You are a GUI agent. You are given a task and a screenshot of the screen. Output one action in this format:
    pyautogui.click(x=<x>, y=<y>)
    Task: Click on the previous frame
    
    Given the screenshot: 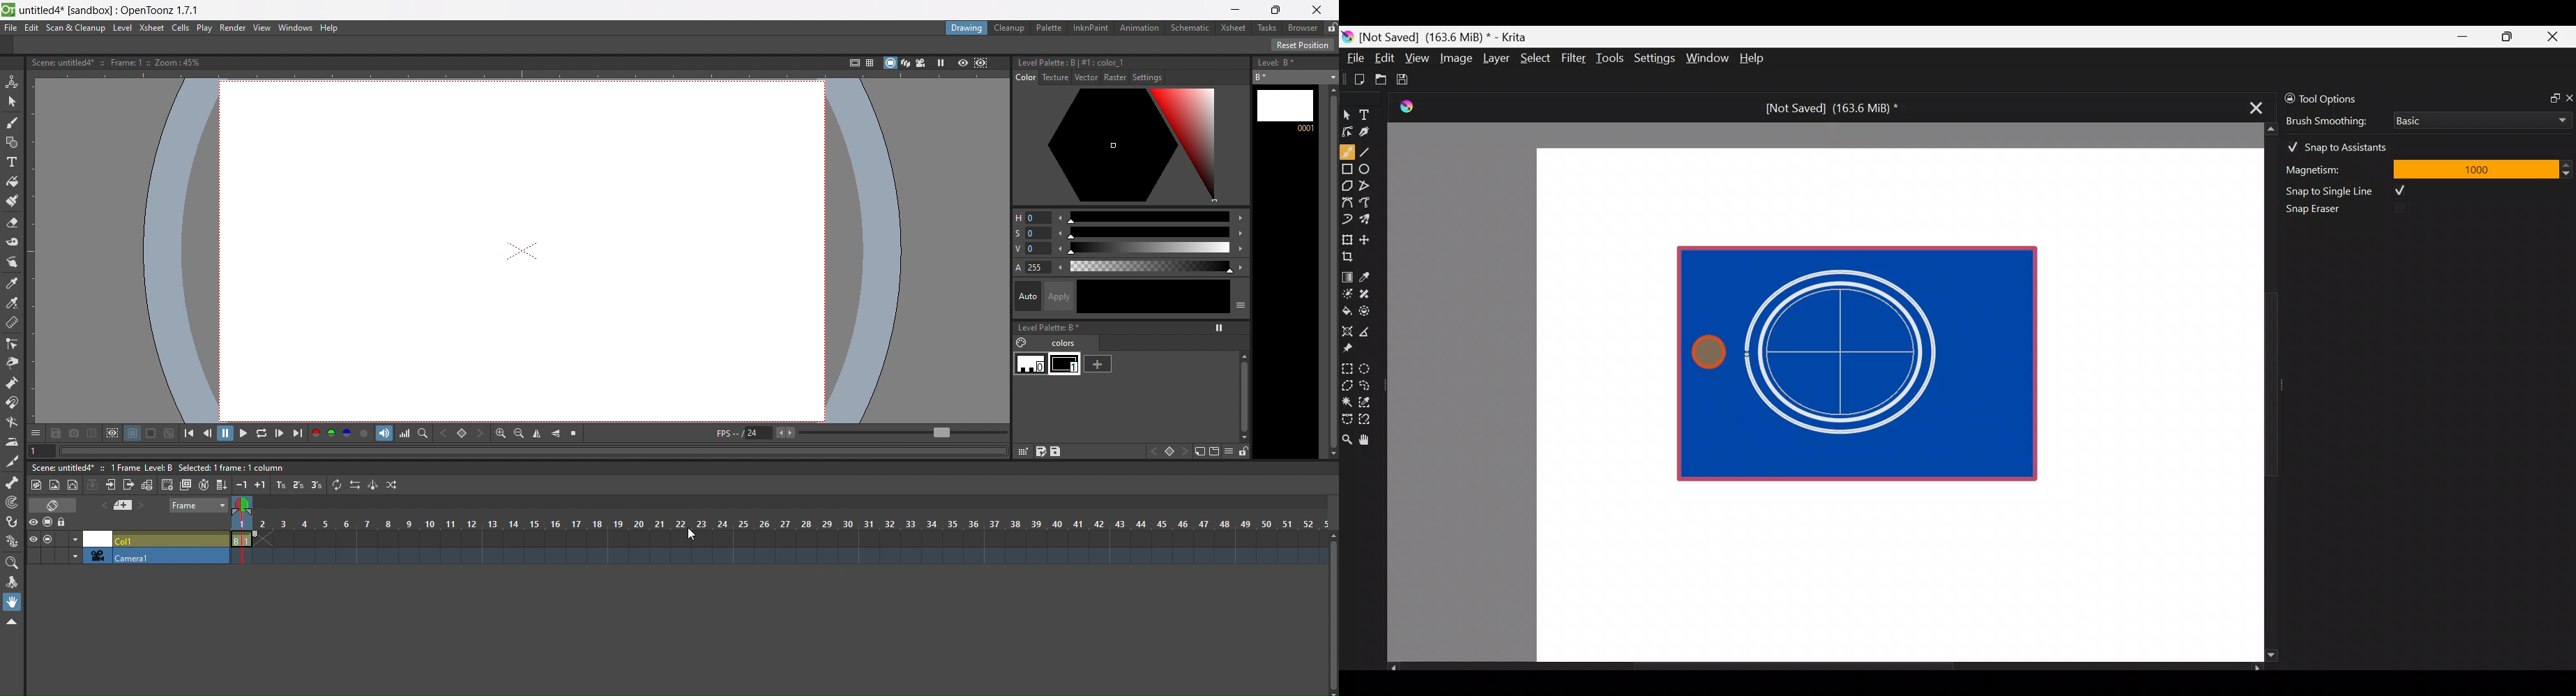 What is the action you would take?
    pyautogui.click(x=210, y=432)
    